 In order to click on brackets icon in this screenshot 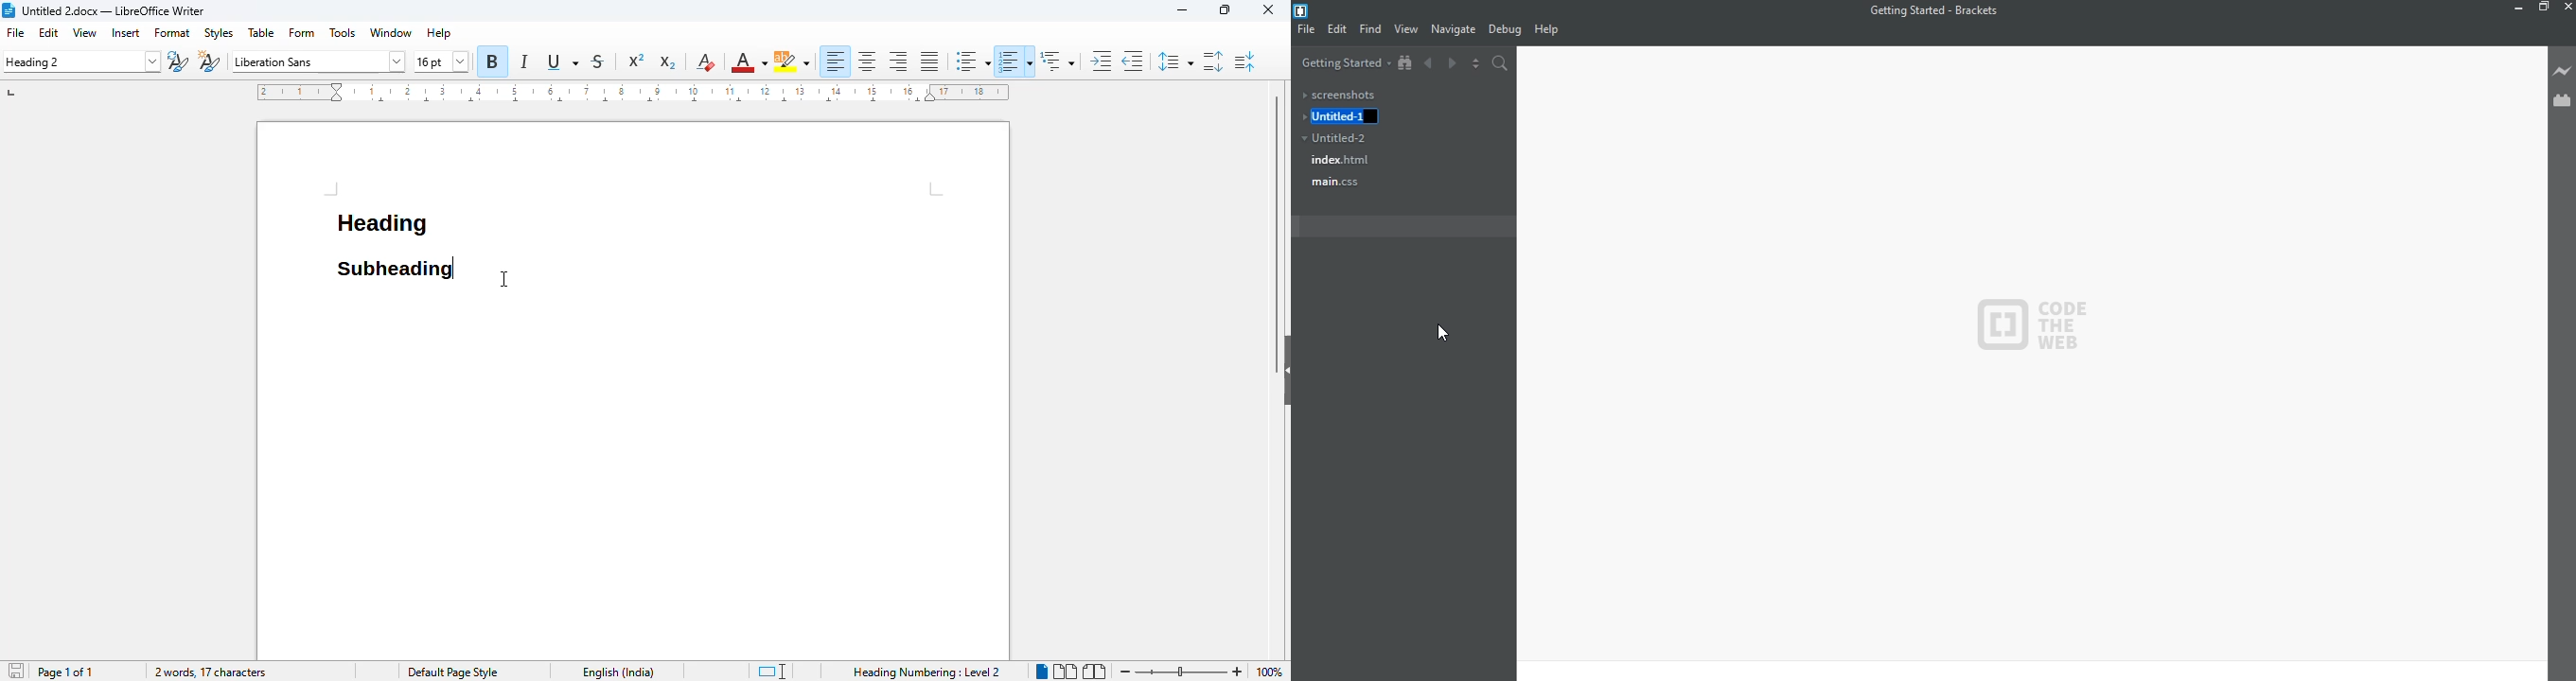, I will do `click(1304, 8)`.